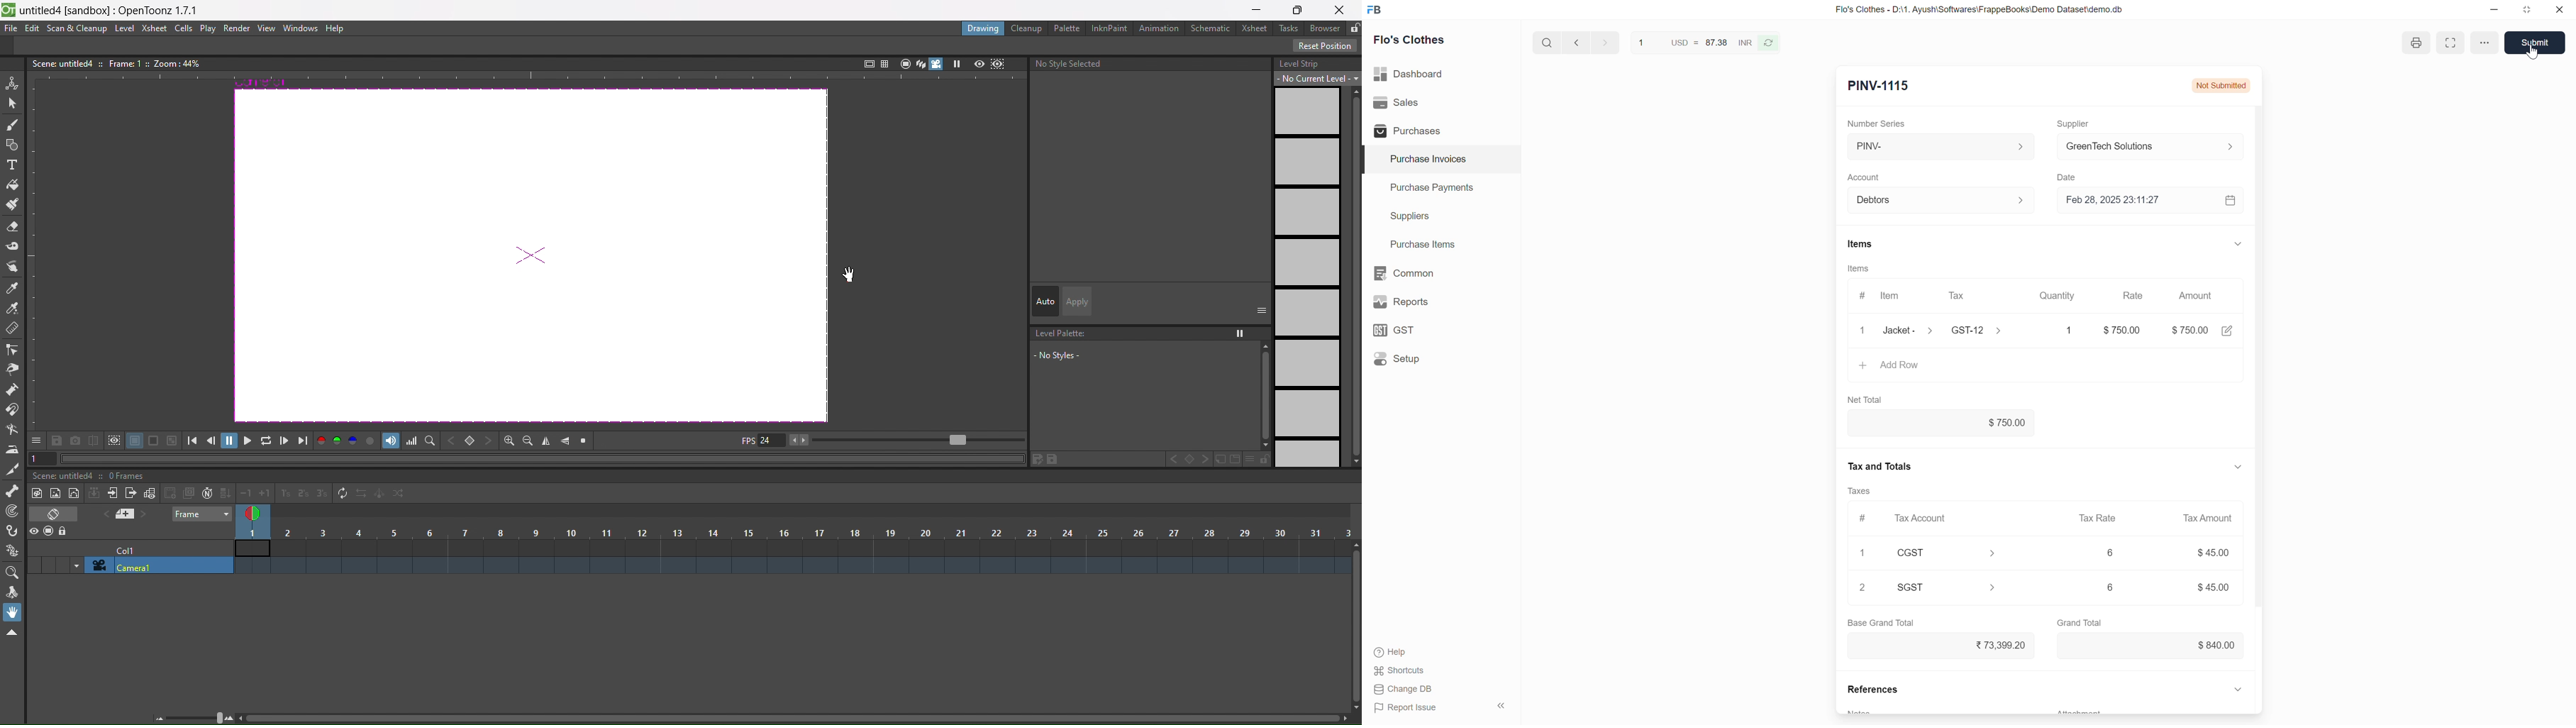 This screenshot has width=2576, height=728. I want to click on Rate, so click(2135, 292).